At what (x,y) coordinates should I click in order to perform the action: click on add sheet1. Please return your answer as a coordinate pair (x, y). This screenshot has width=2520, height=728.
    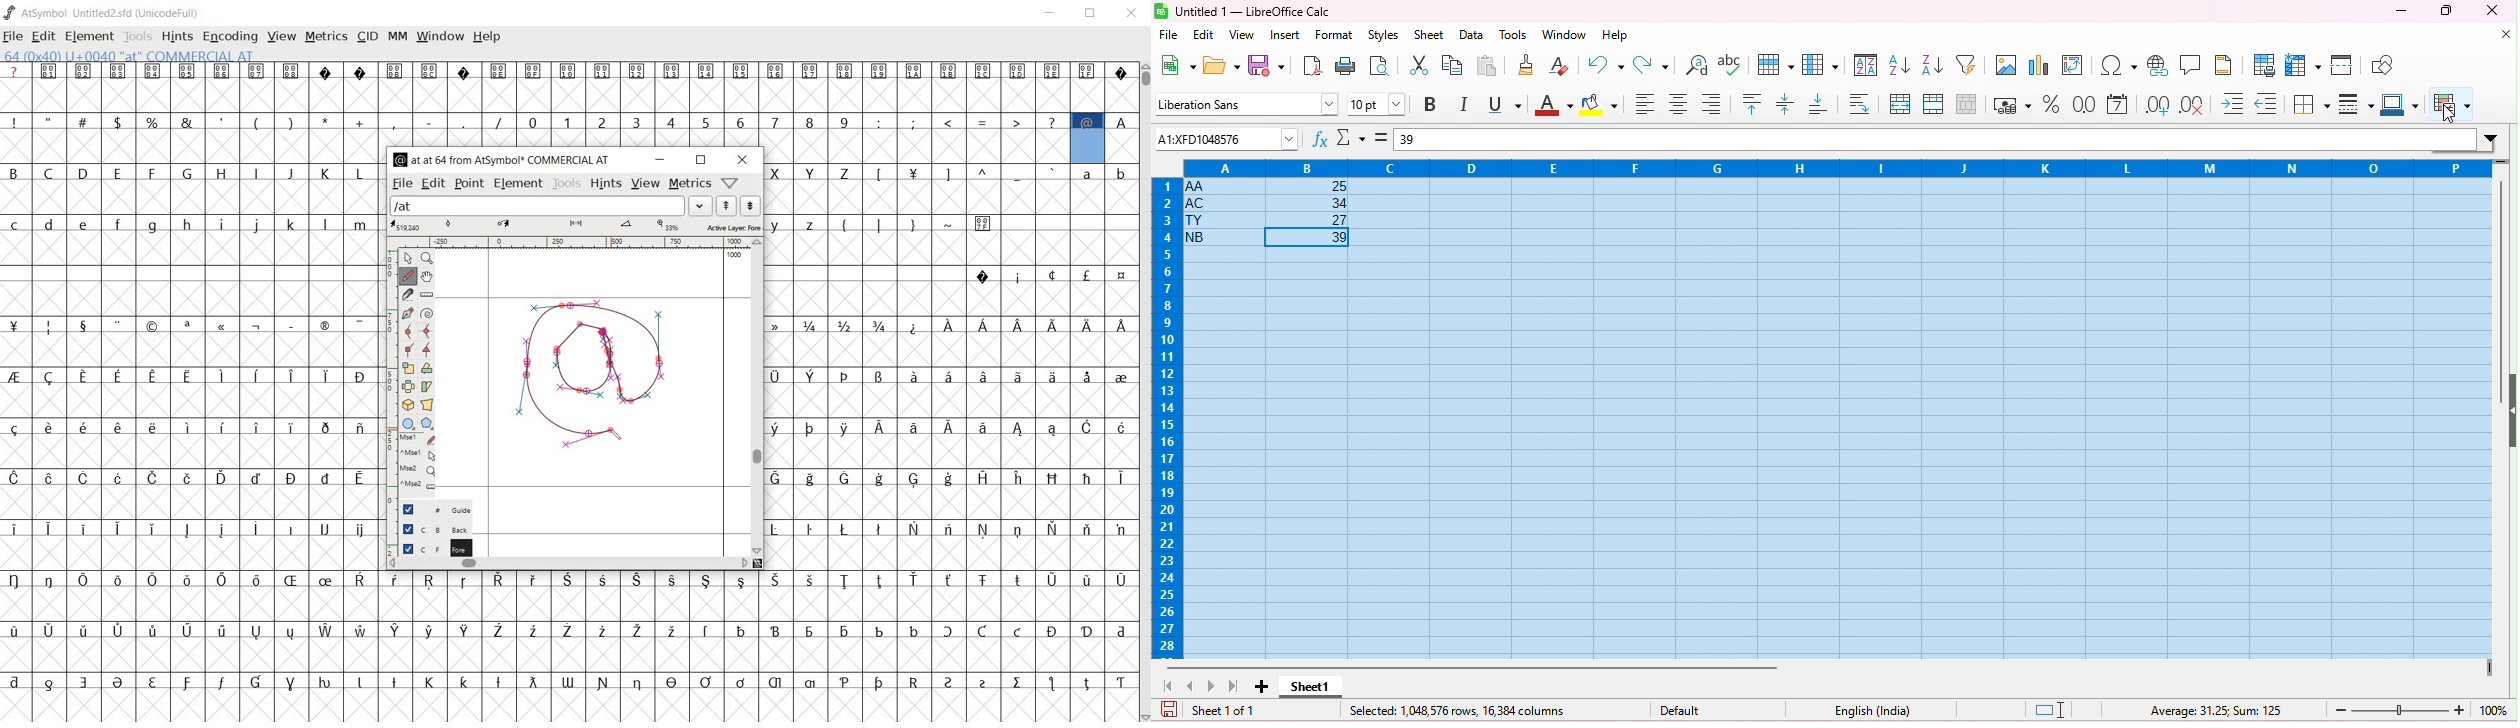
    Looking at the image, I should click on (1259, 686).